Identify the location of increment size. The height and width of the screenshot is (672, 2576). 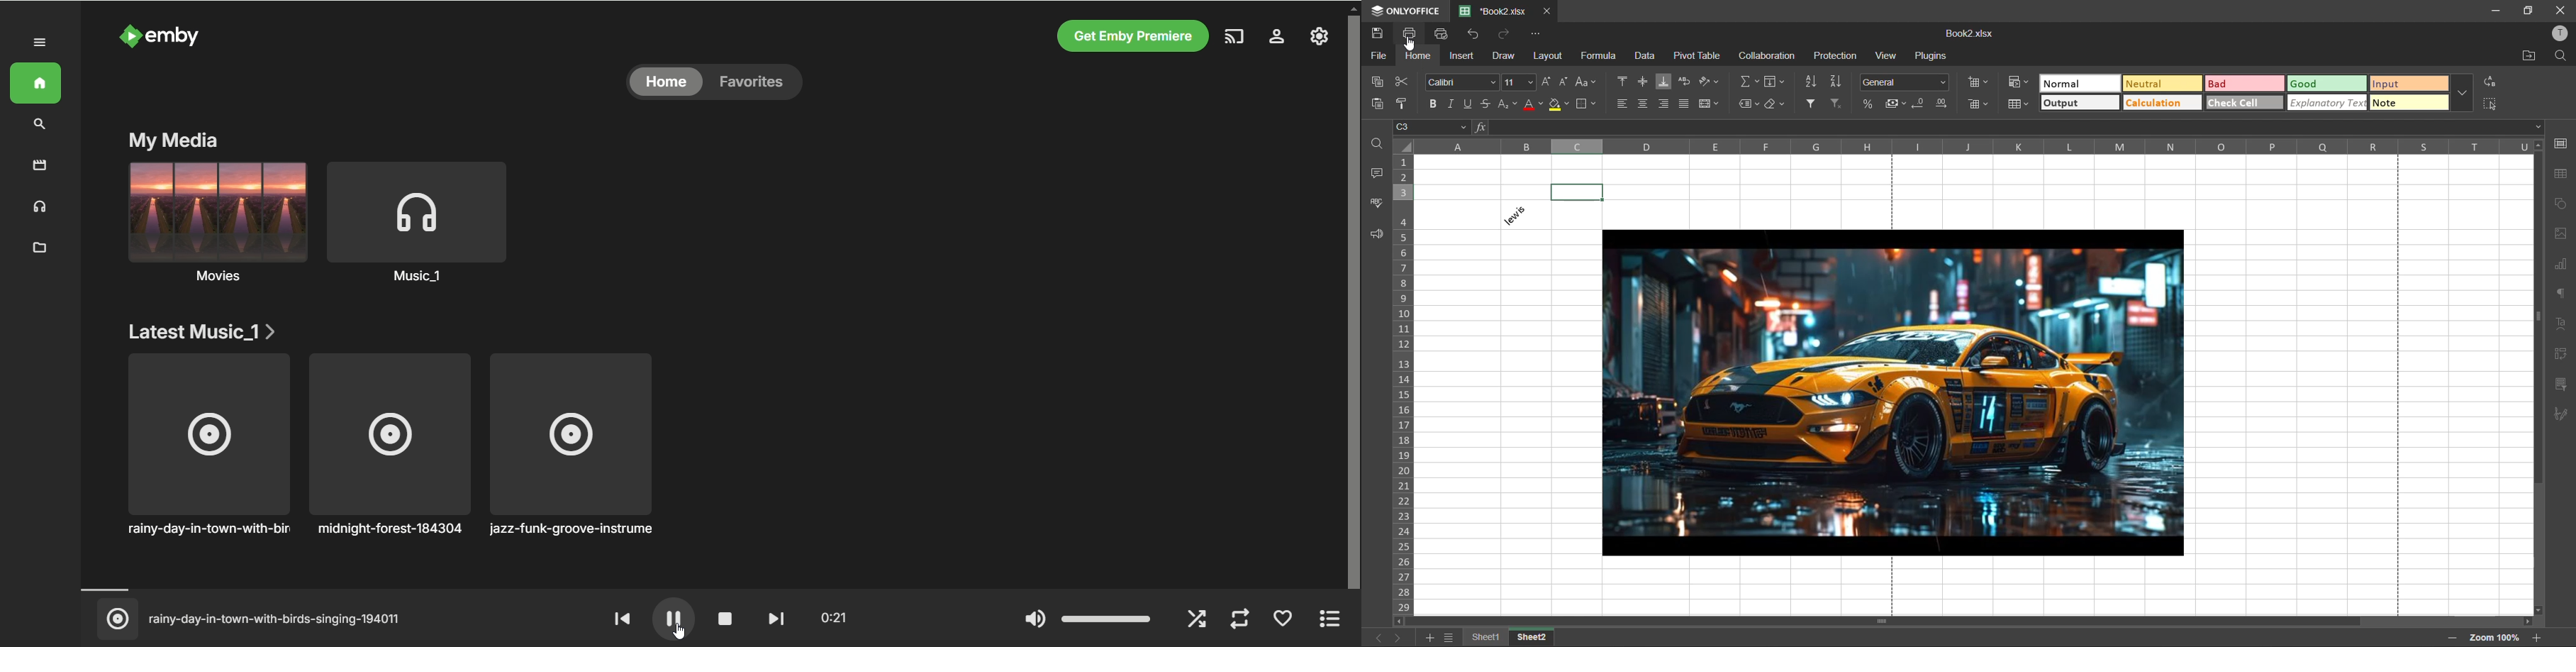
(1546, 81).